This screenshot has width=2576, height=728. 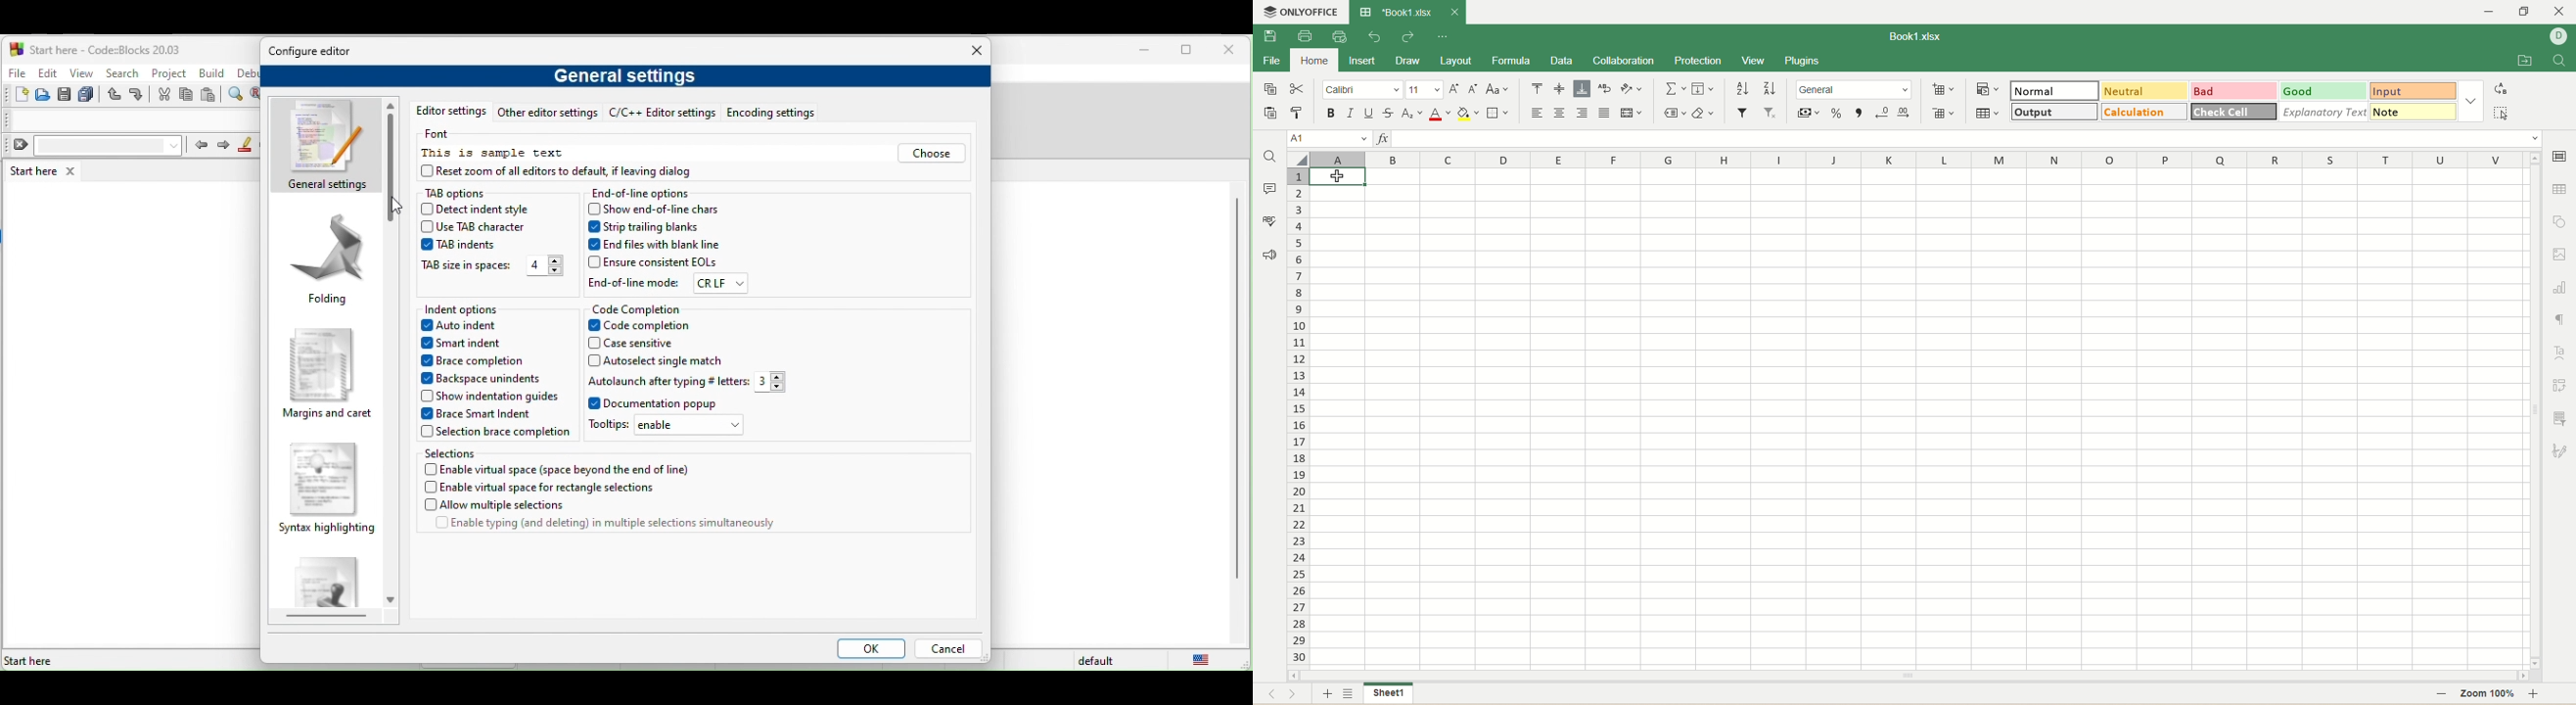 I want to click on Book1.xlsx, so click(x=1911, y=35).